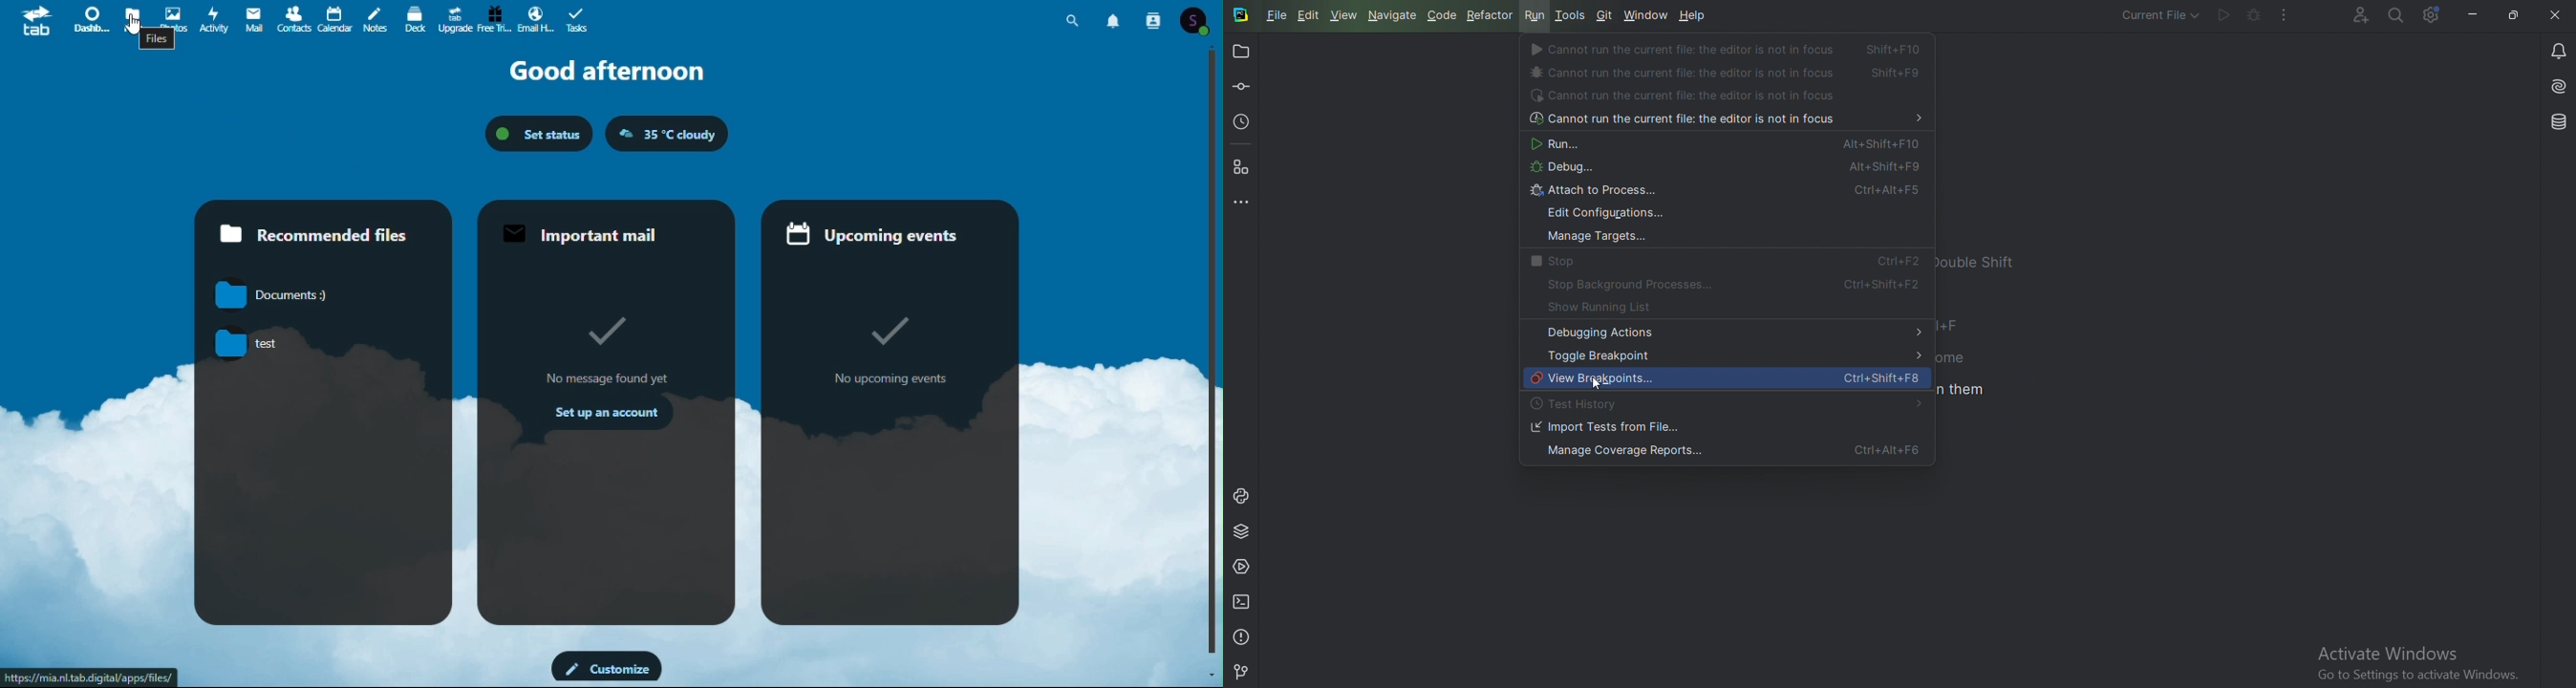  What do you see at coordinates (534, 19) in the screenshot?
I see `Email hosting` at bounding box center [534, 19].